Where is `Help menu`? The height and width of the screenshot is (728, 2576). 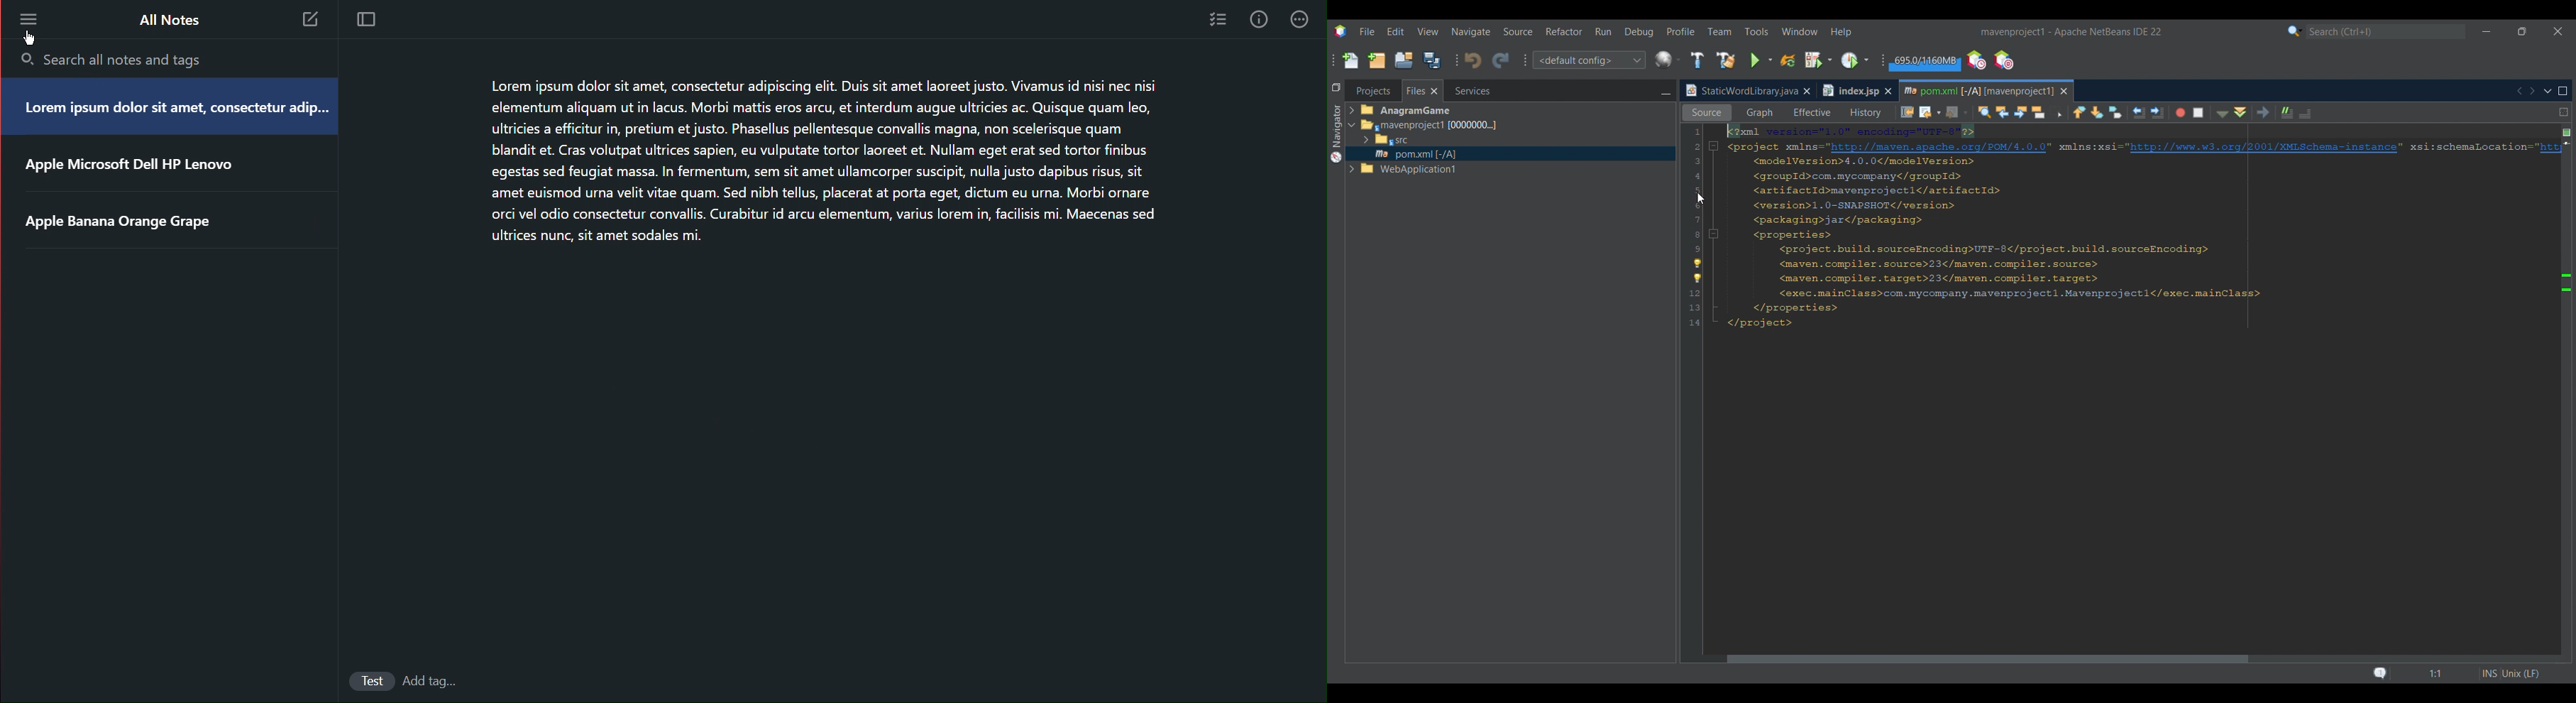
Help menu is located at coordinates (1840, 33).